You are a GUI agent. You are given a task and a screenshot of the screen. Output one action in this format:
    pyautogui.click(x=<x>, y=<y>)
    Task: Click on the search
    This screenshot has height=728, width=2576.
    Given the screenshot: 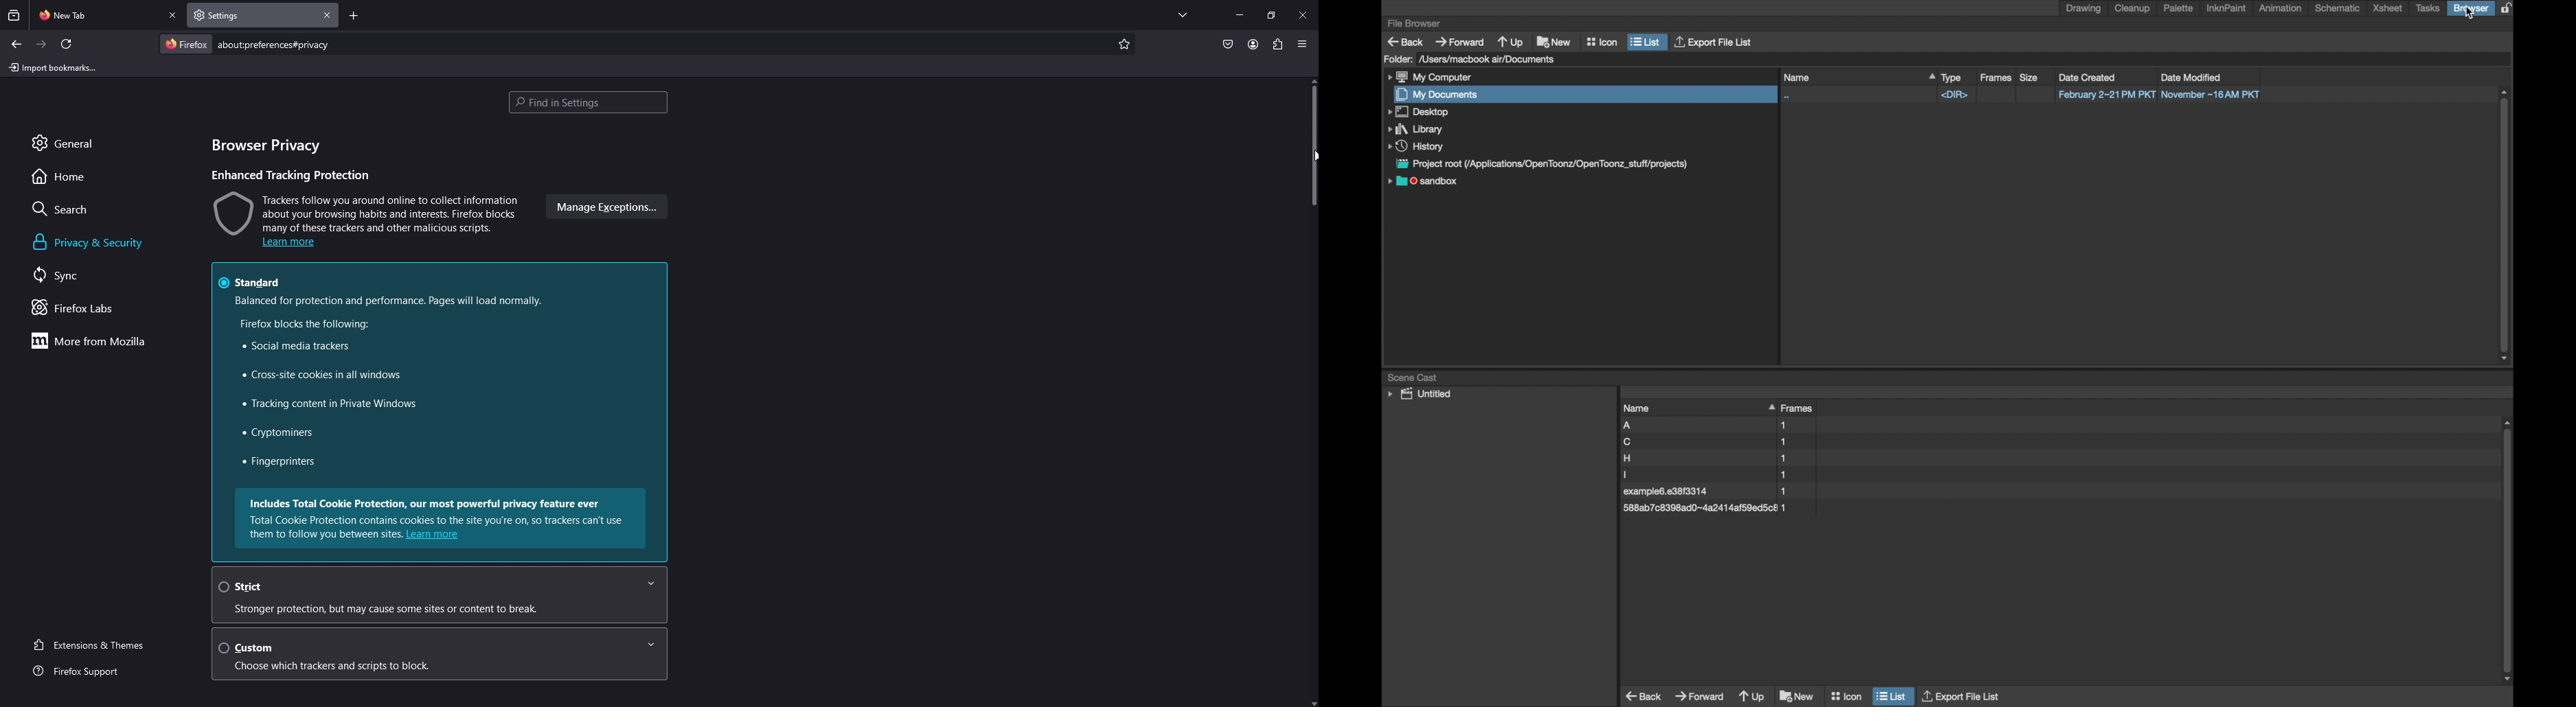 What is the action you would take?
    pyautogui.click(x=73, y=209)
    